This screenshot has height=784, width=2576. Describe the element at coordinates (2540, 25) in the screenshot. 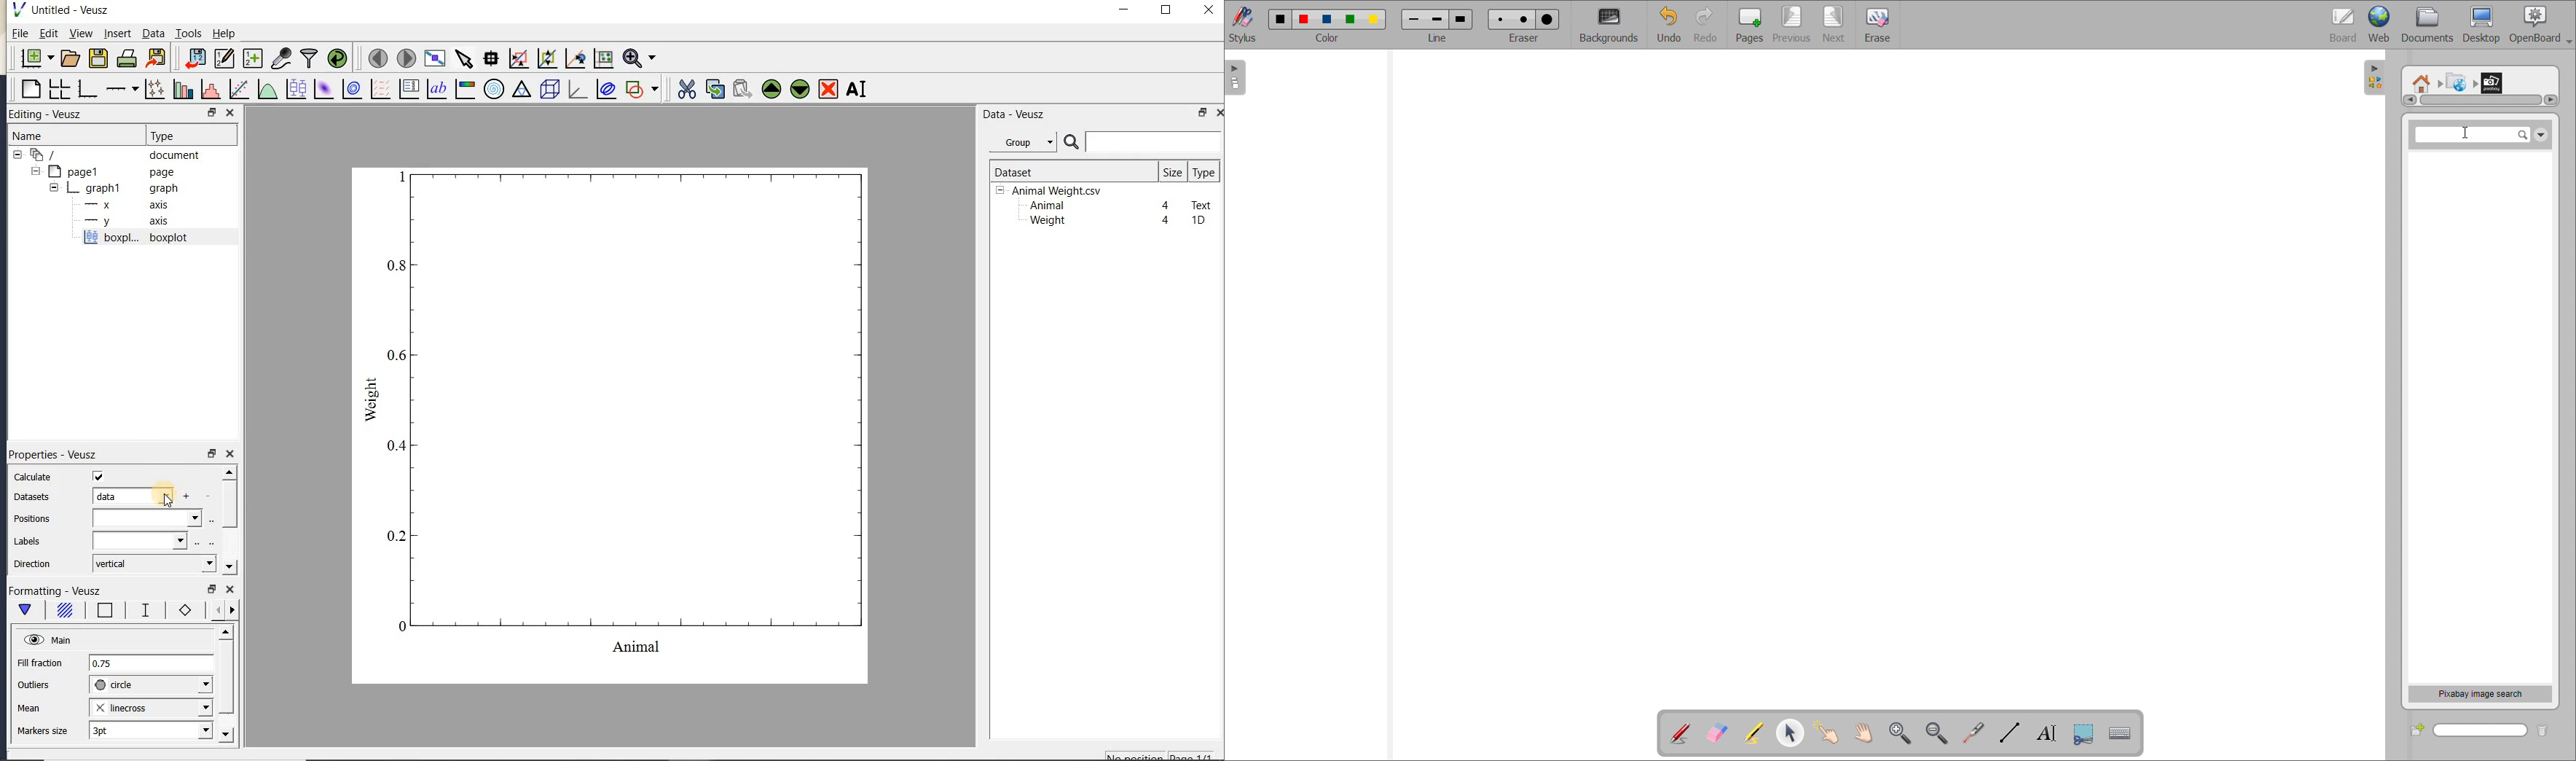

I see `openboard settings` at that location.